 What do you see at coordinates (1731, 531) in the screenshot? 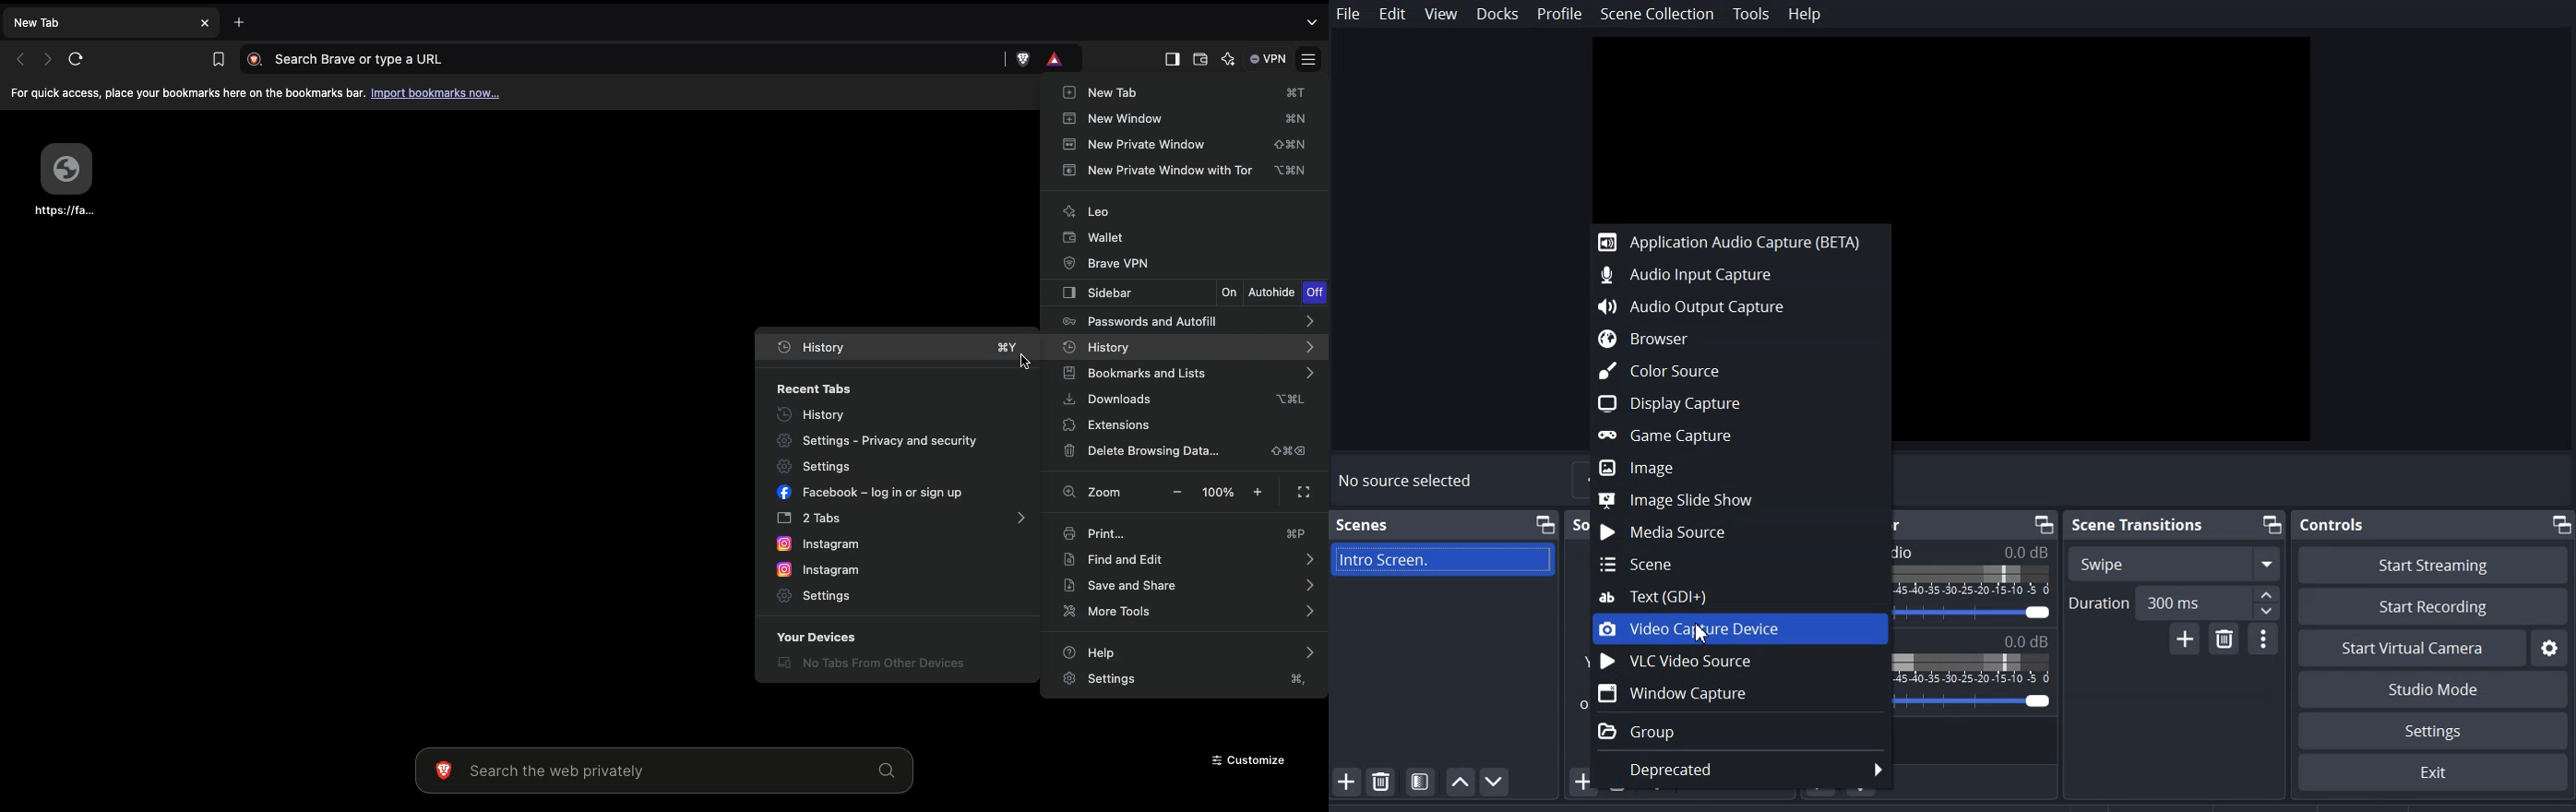
I see `Media Source` at bounding box center [1731, 531].